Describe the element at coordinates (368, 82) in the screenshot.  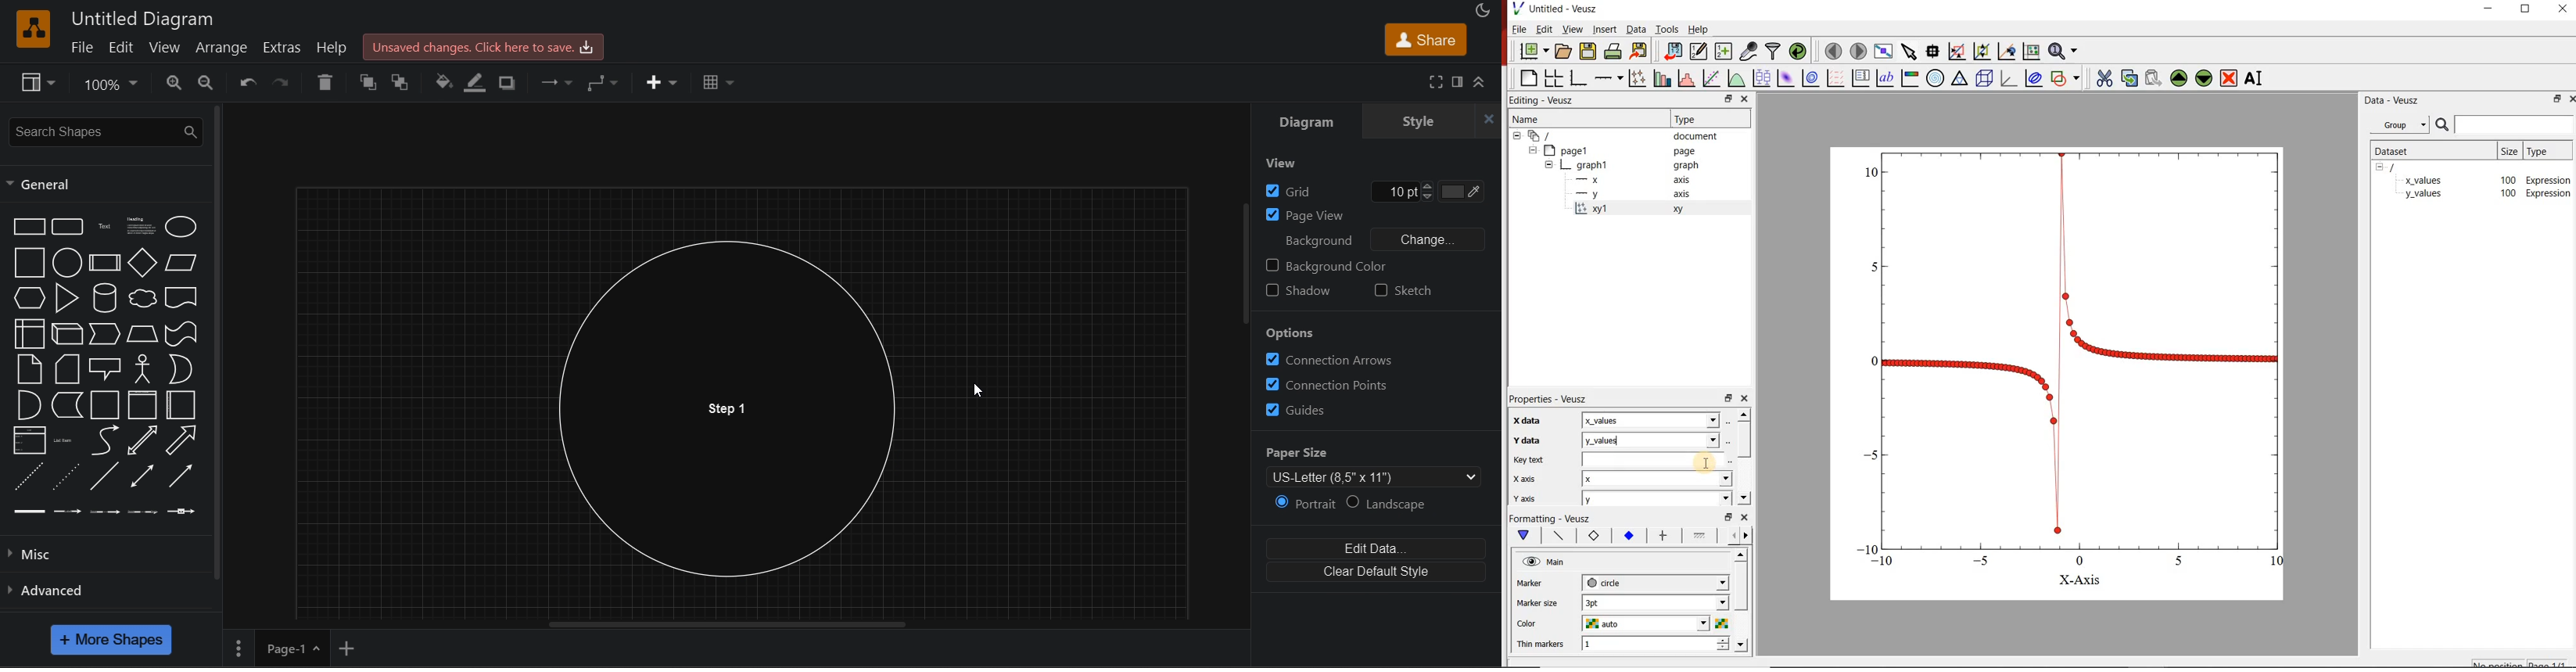
I see `bold` at that location.